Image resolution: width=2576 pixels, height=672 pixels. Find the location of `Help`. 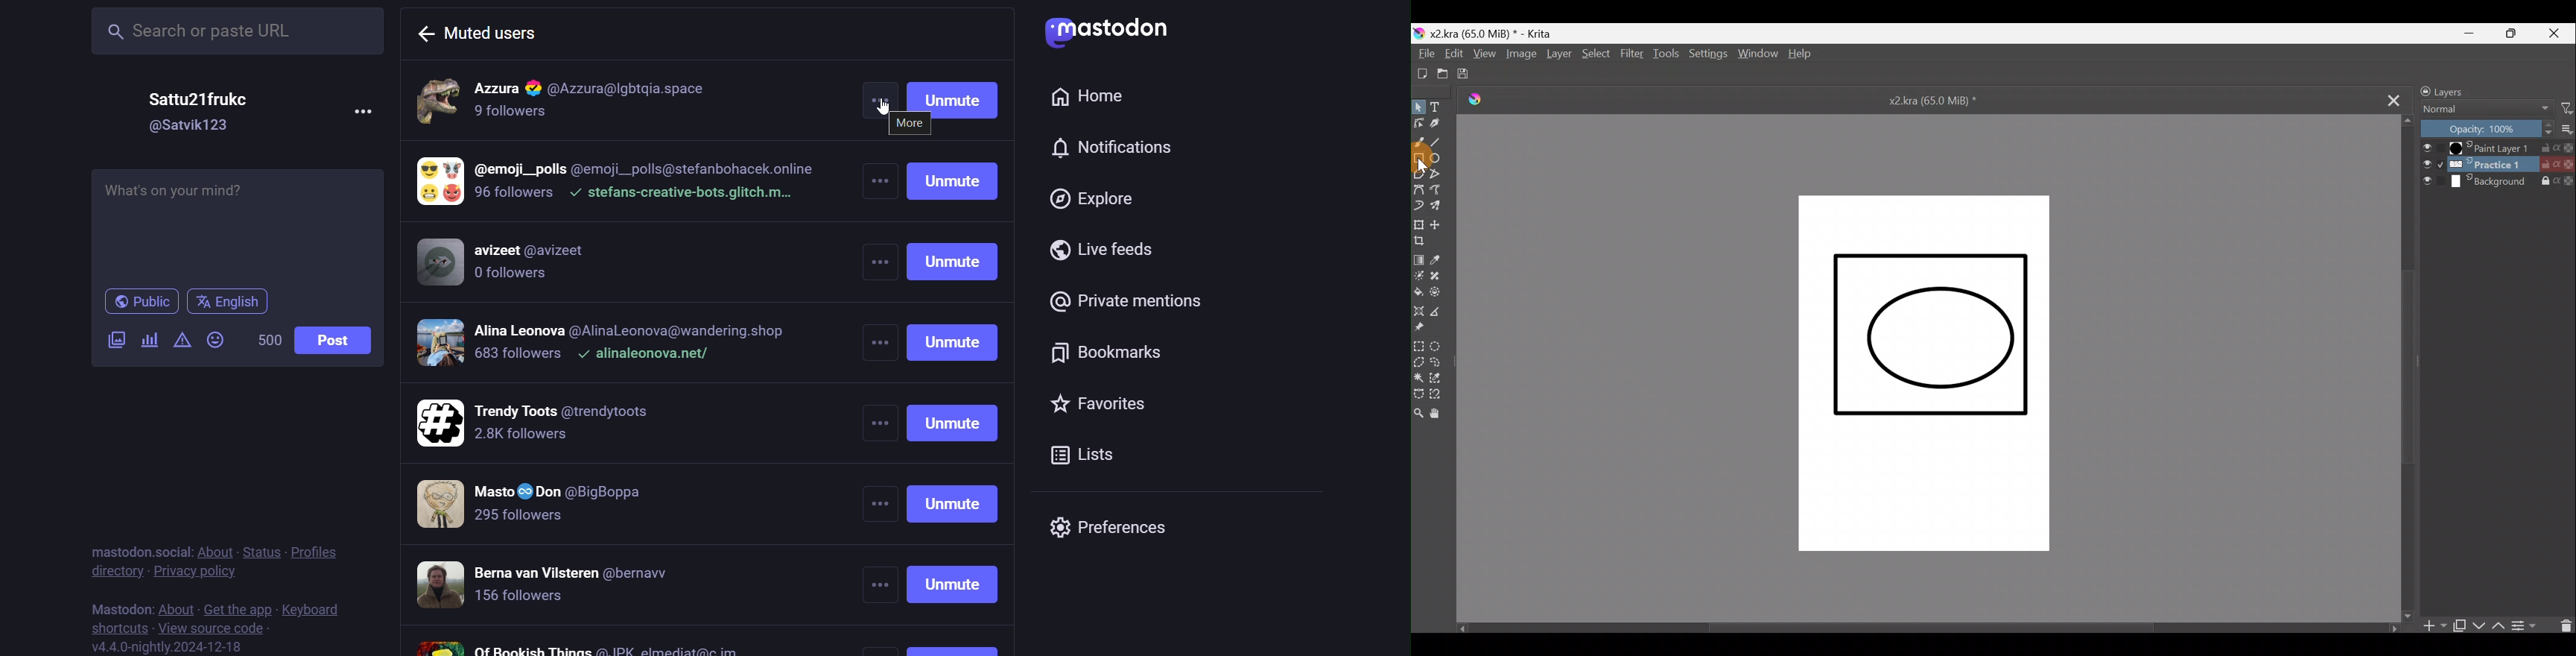

Help is located at coordinates (1805, 56).